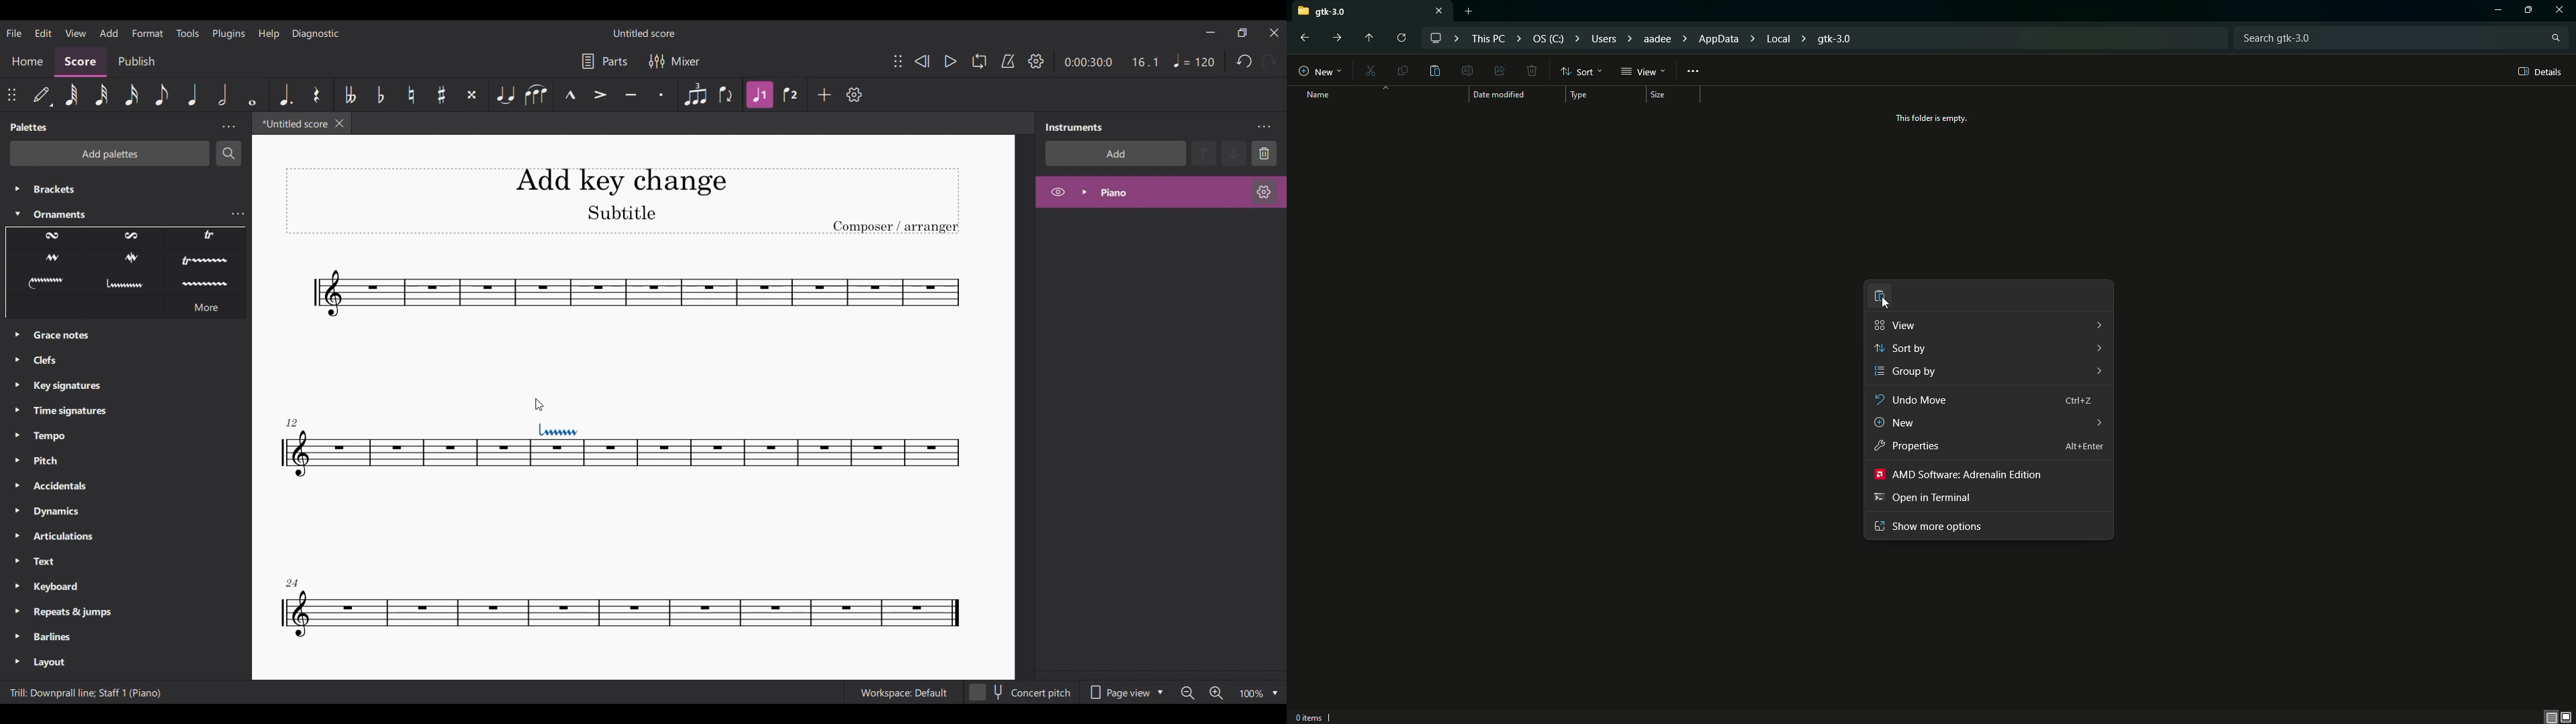 The width and height of the screenshot is (2576, 728). What do you see at coordinates (1986, 348) in the screenshot?
I see `Sort by` at bounding box center [1986, 348].